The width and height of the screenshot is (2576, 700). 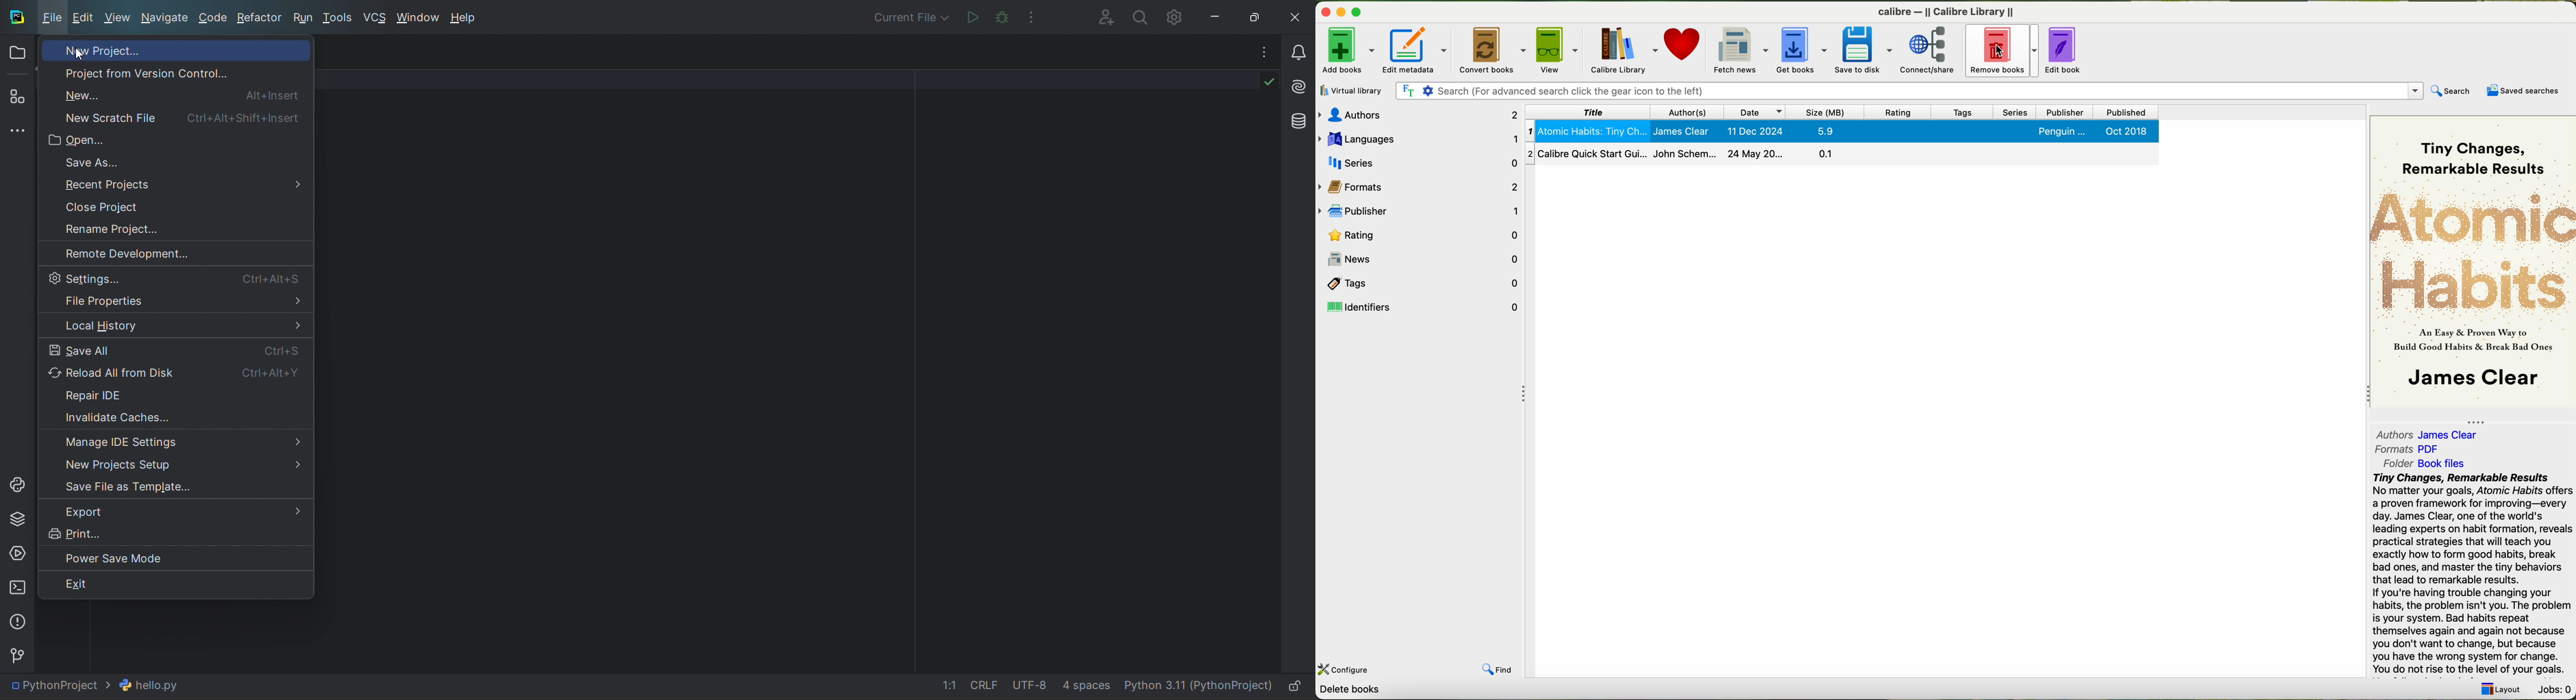 I want to click on Atomic habits book details, so click(x=1841, y=131).